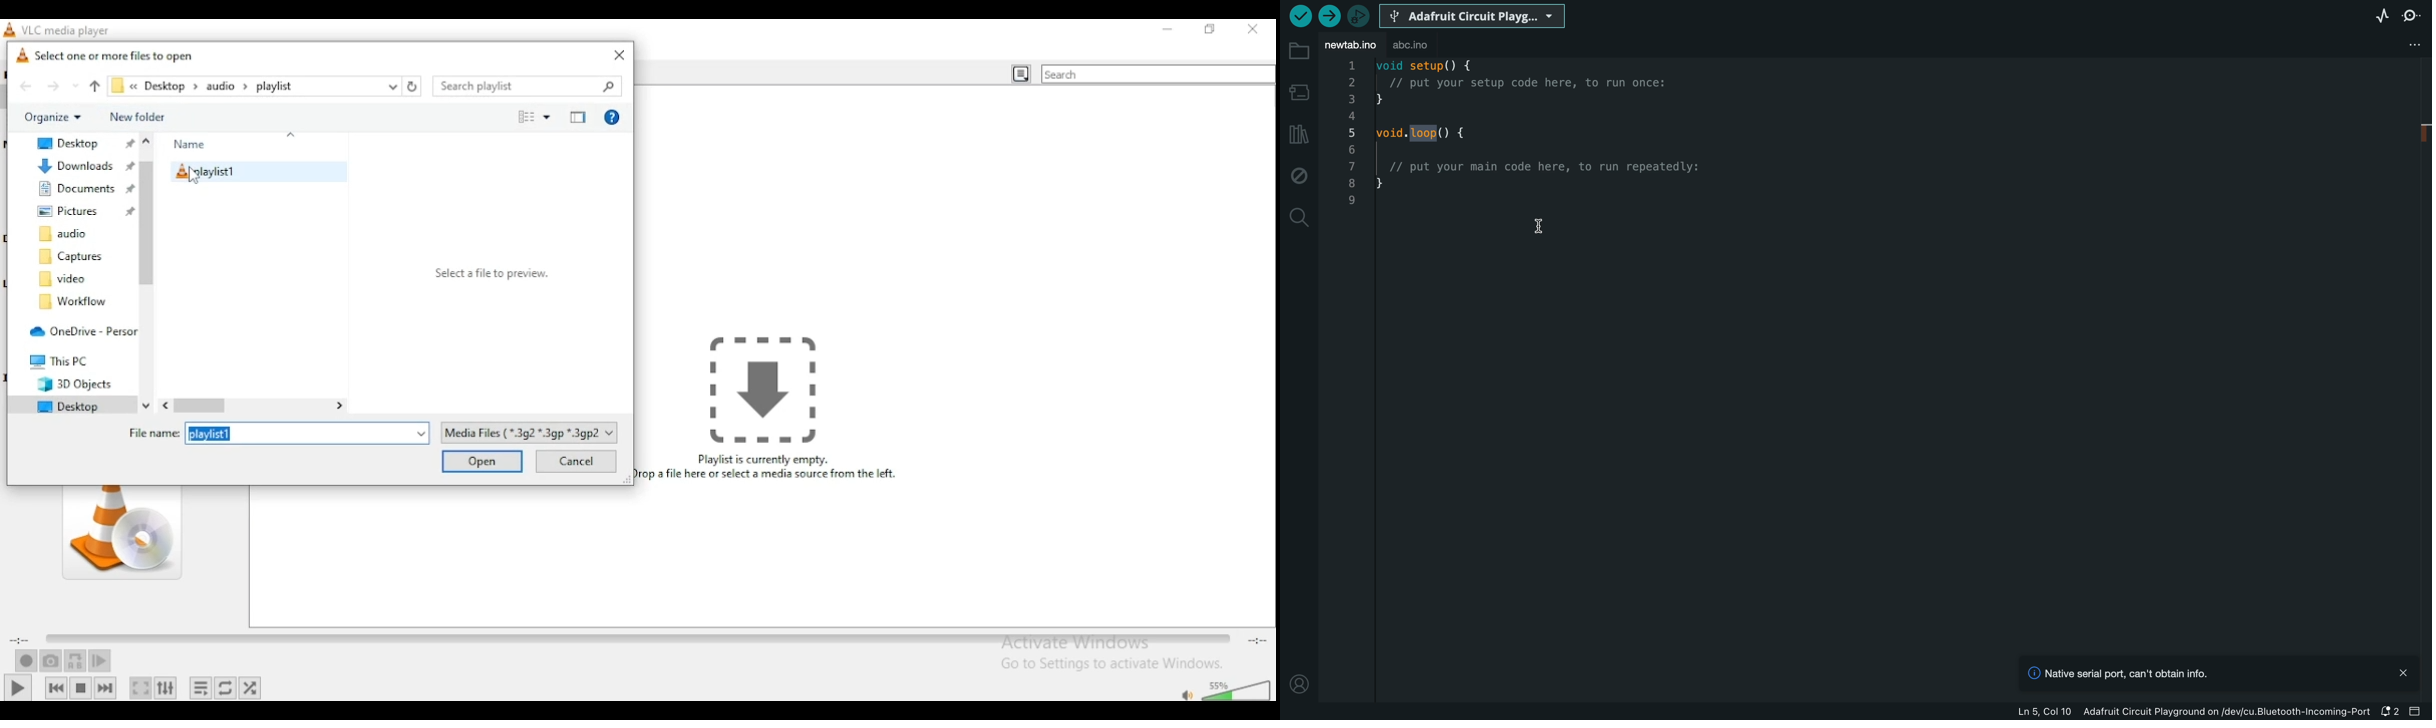 The height and width of the screenshot is (728, 2436). What do you see at coordinates (528, 85) in the screenshot?
I see `search bar` at bounding box center [528, 85].